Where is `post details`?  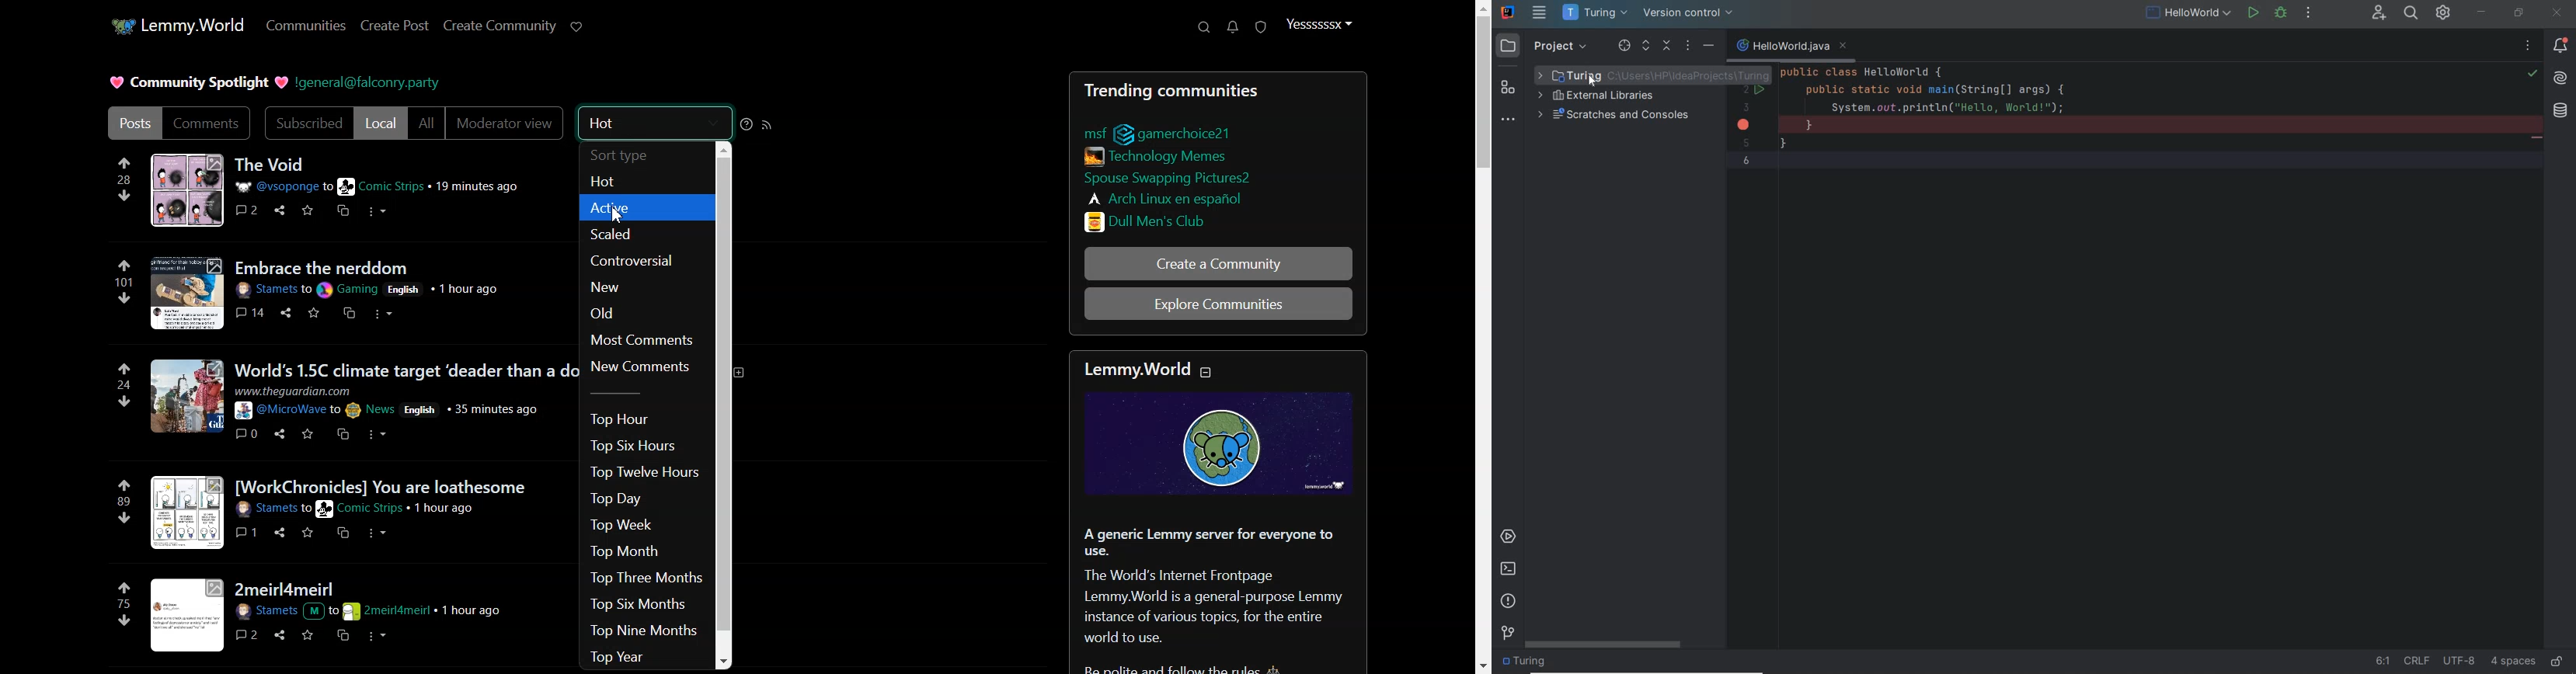
post details is located at coordinates (357, 509).